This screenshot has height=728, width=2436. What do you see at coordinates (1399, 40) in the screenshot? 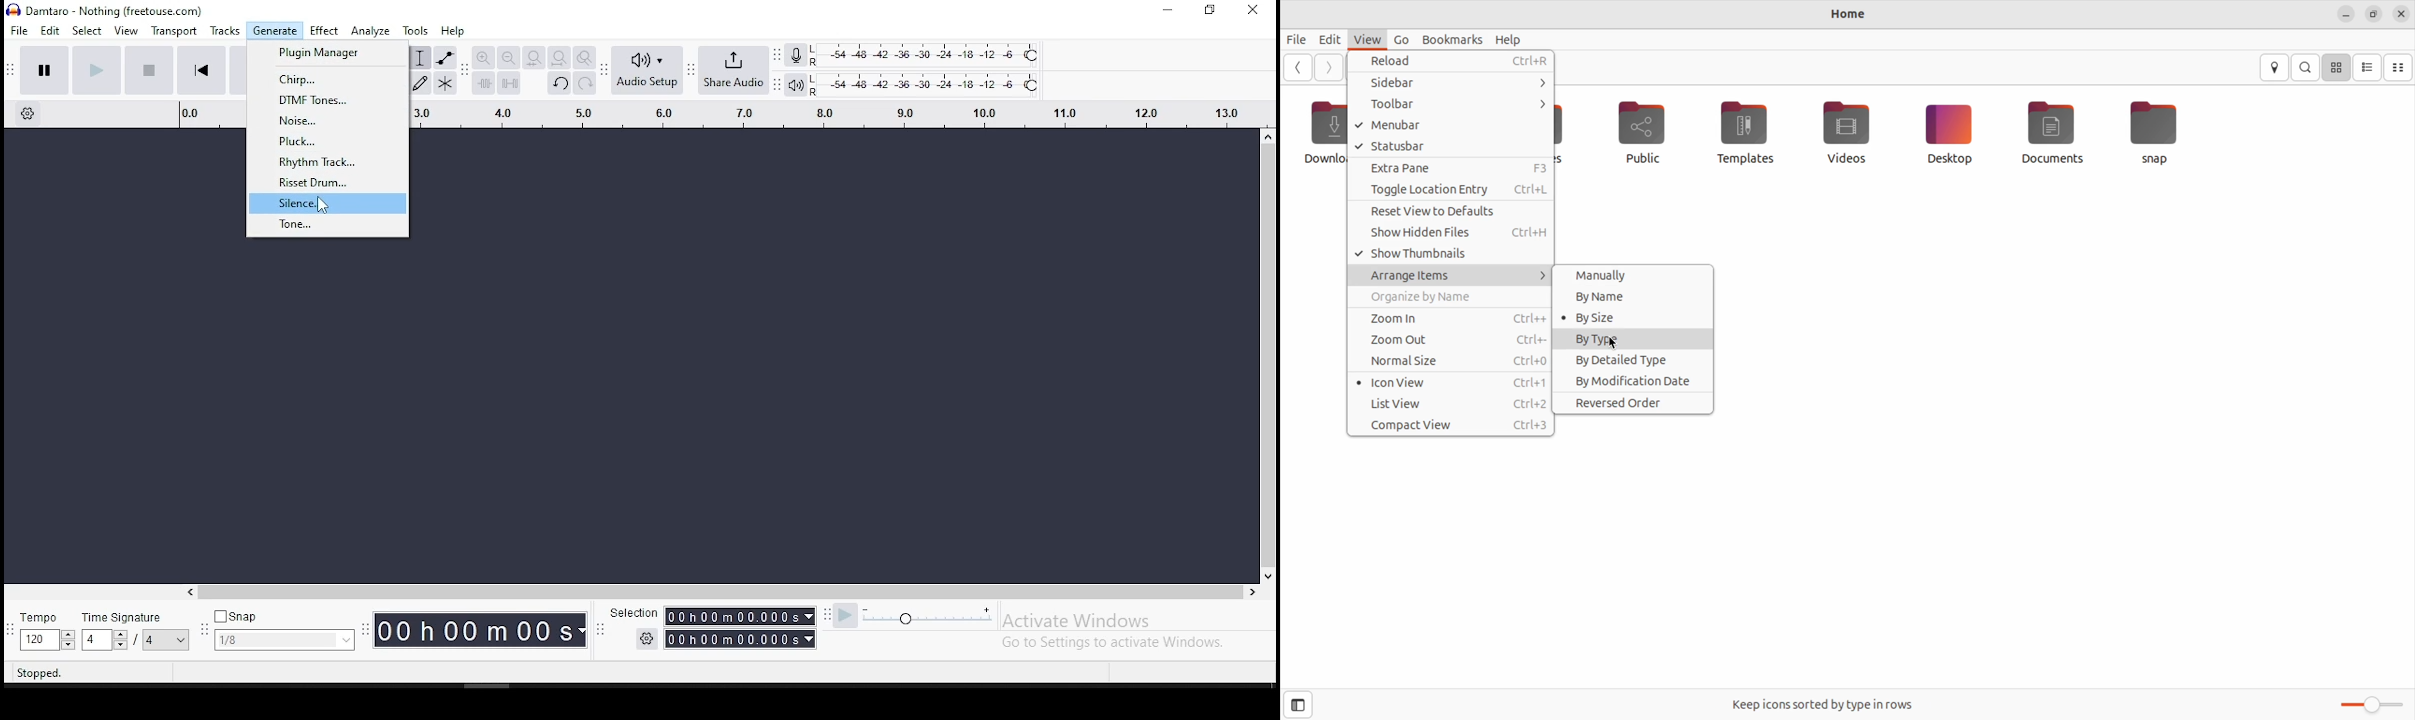
I see `go` at bounding box center [1399, 40].